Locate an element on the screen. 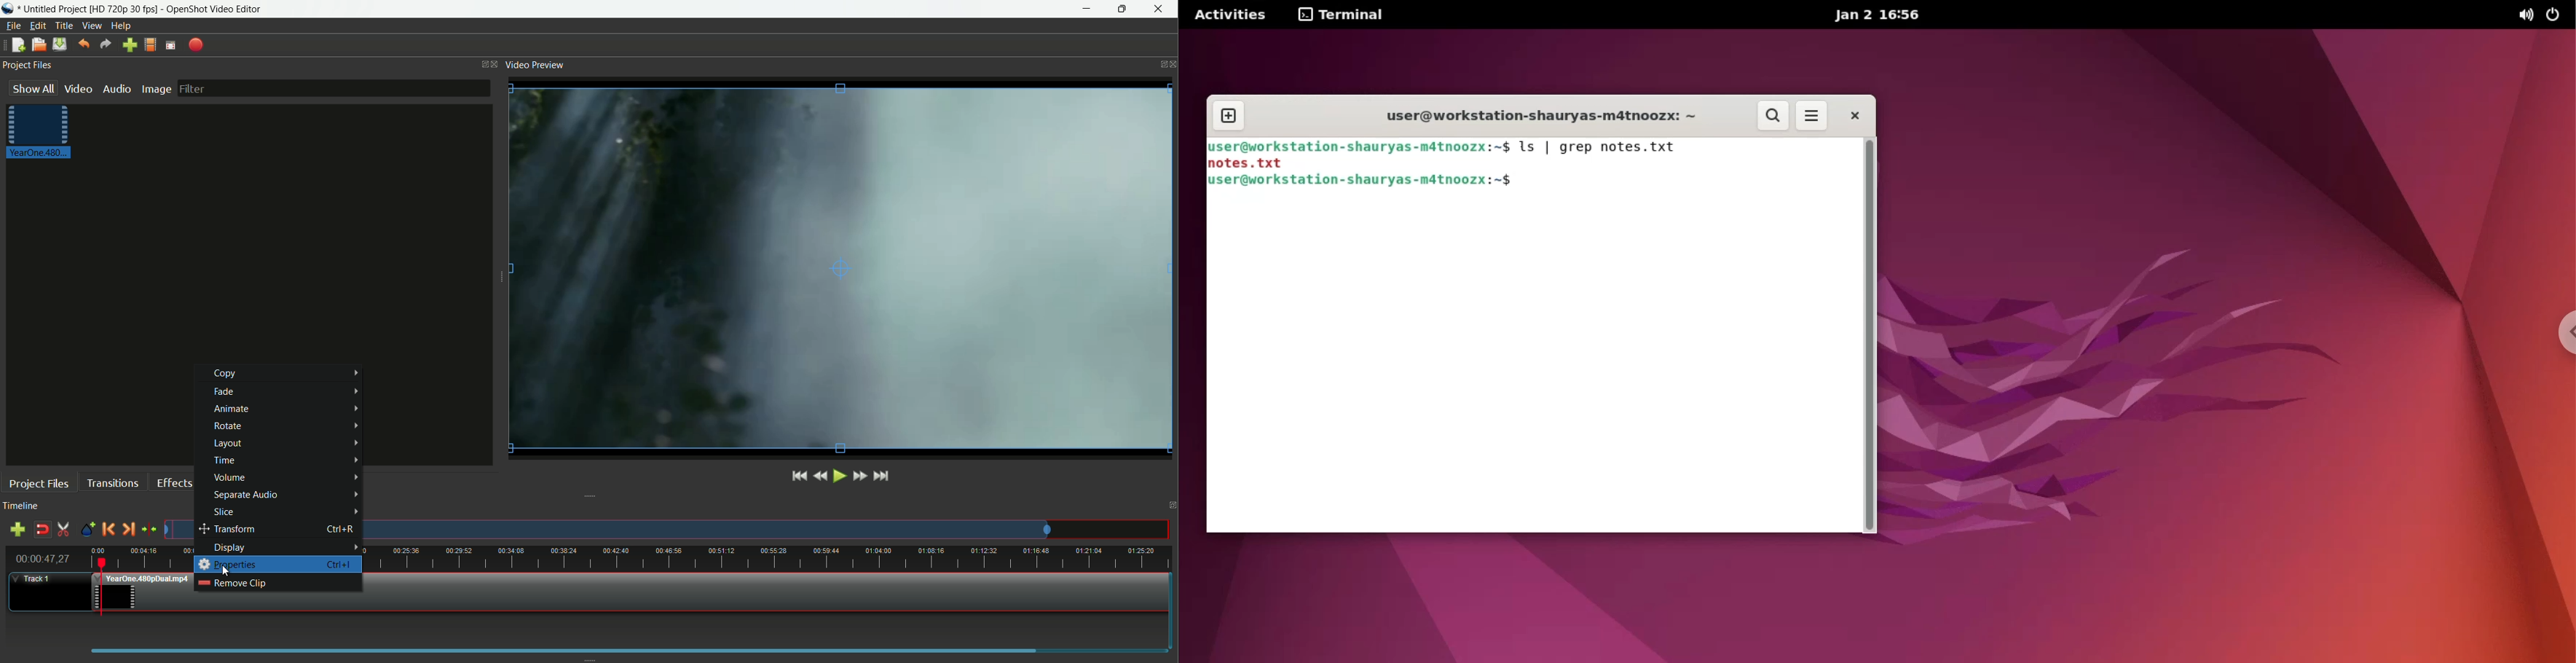 This screenshot has height=672, width=2576. title menu is located at coordinates (64, 26).